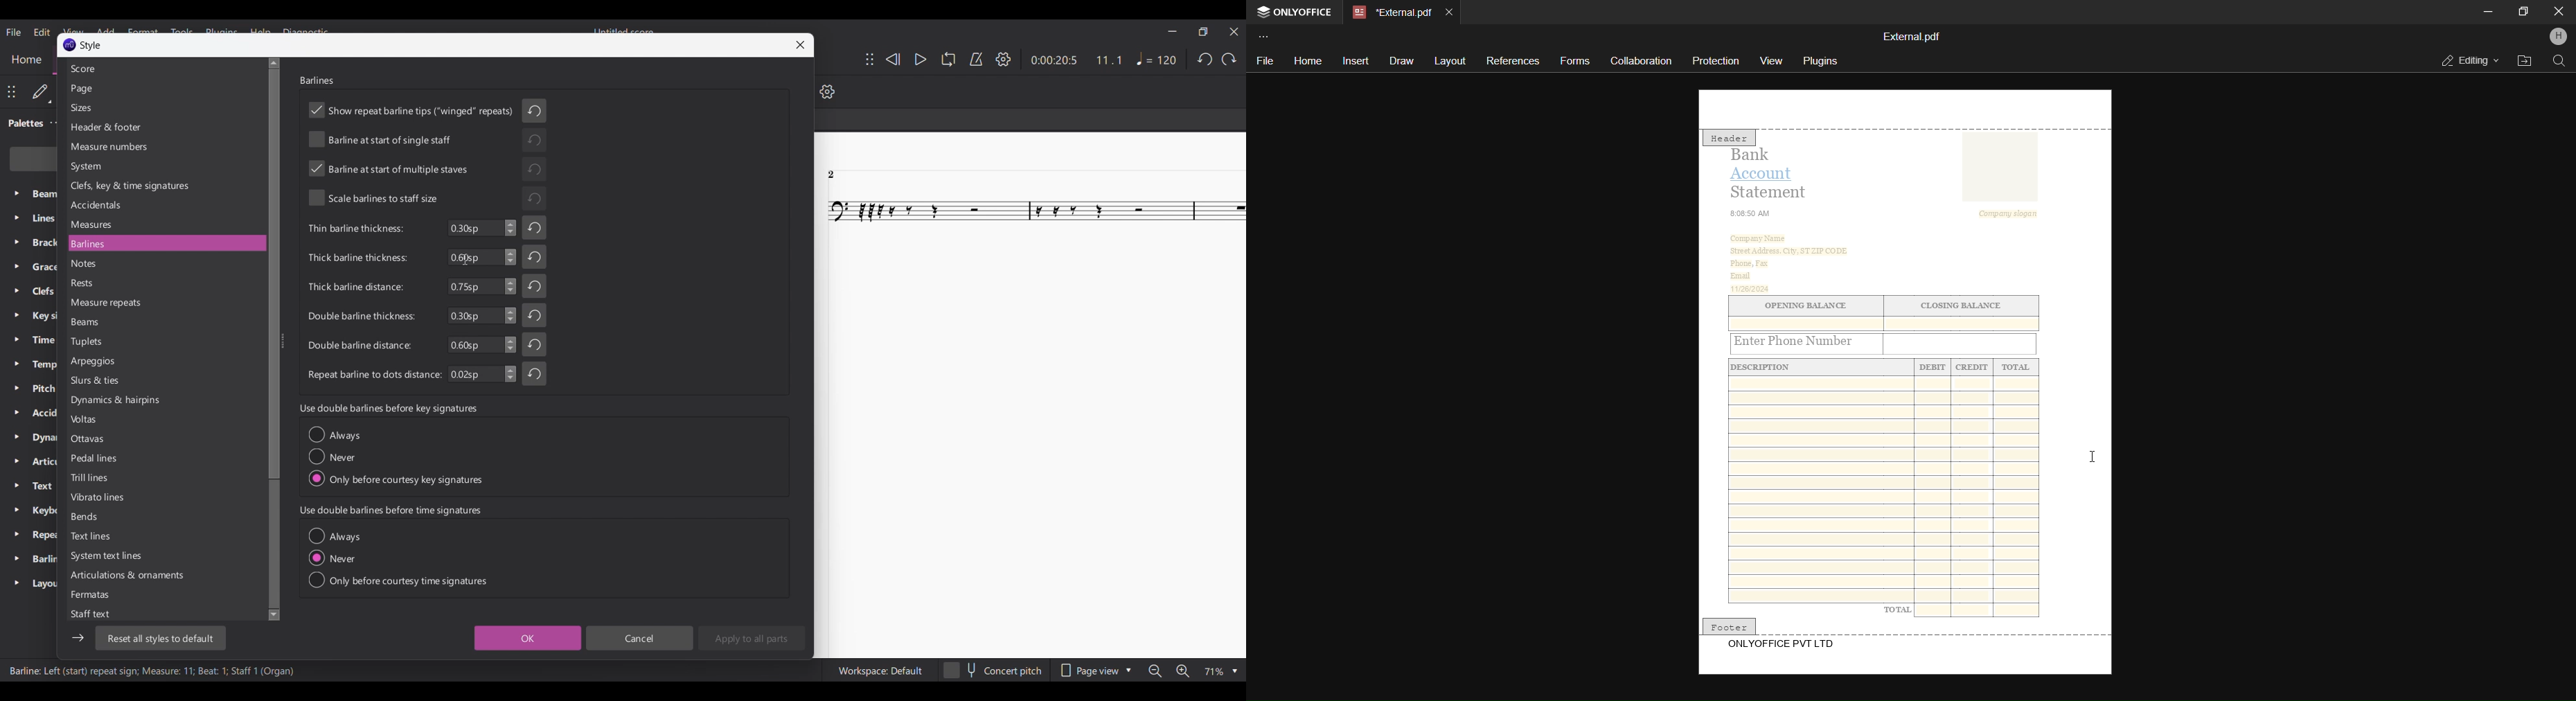  I want to click on current open tab, so click(1390, 11).